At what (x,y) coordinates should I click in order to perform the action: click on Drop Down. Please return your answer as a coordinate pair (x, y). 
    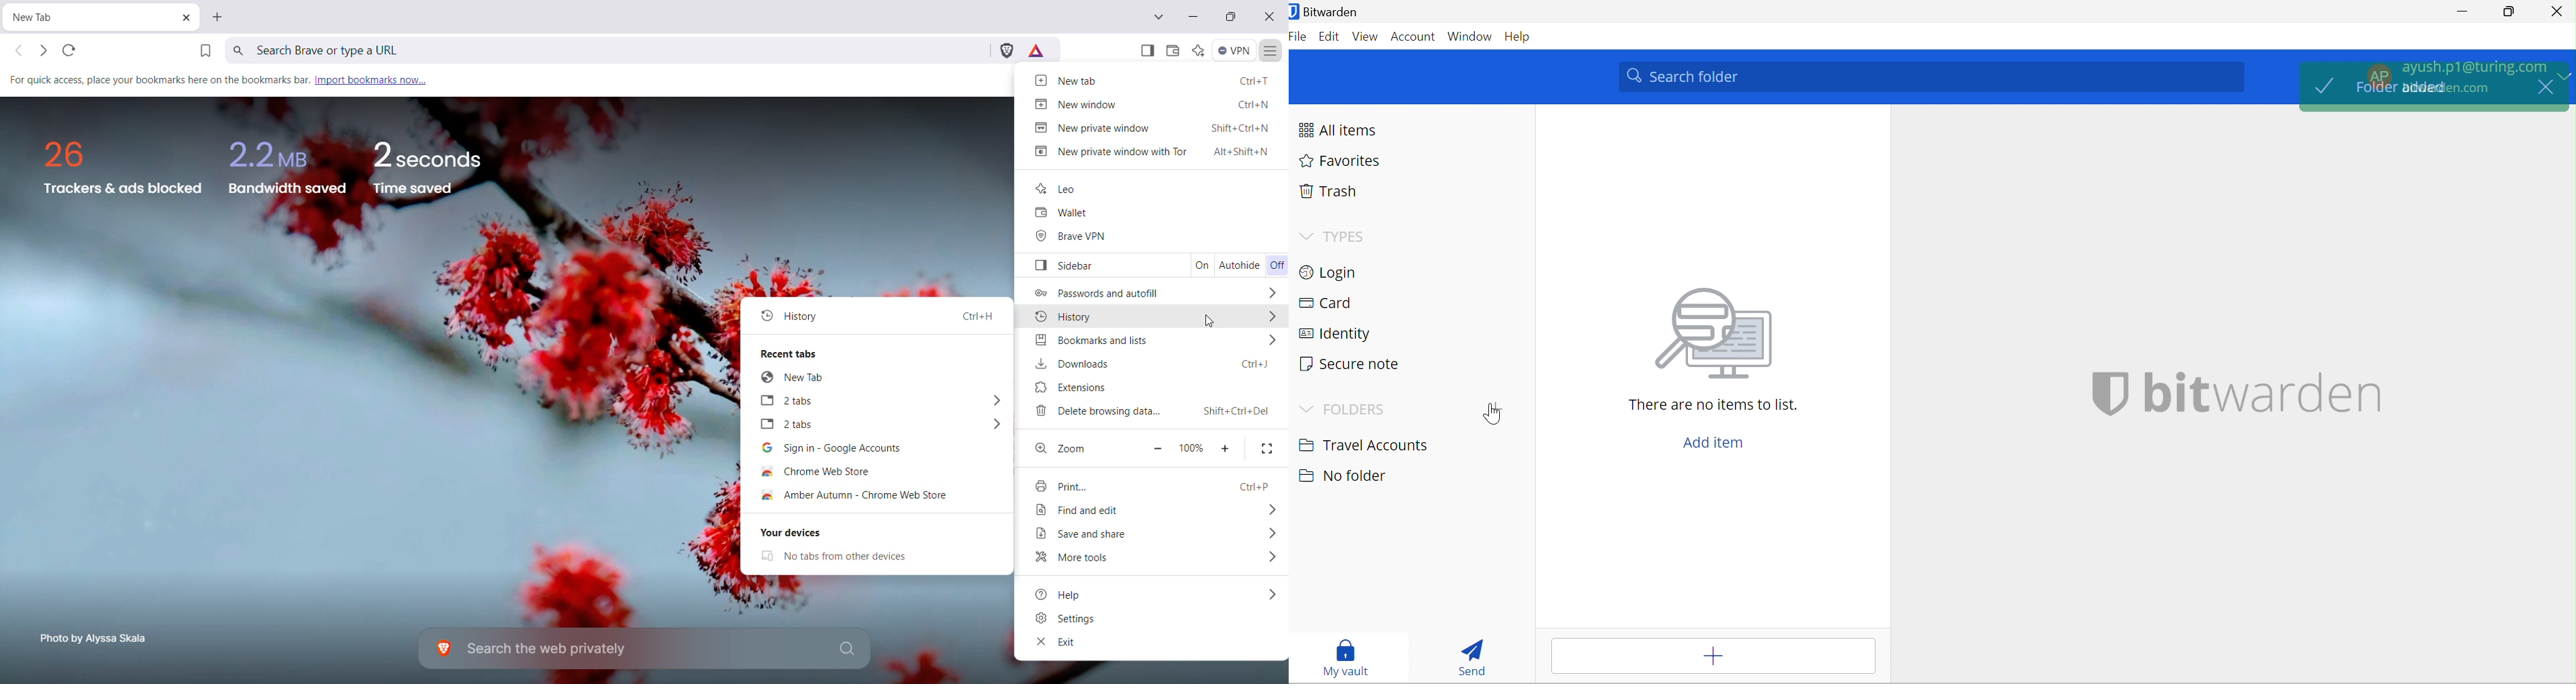
    Looking at the image, I should click on (1307, 236).